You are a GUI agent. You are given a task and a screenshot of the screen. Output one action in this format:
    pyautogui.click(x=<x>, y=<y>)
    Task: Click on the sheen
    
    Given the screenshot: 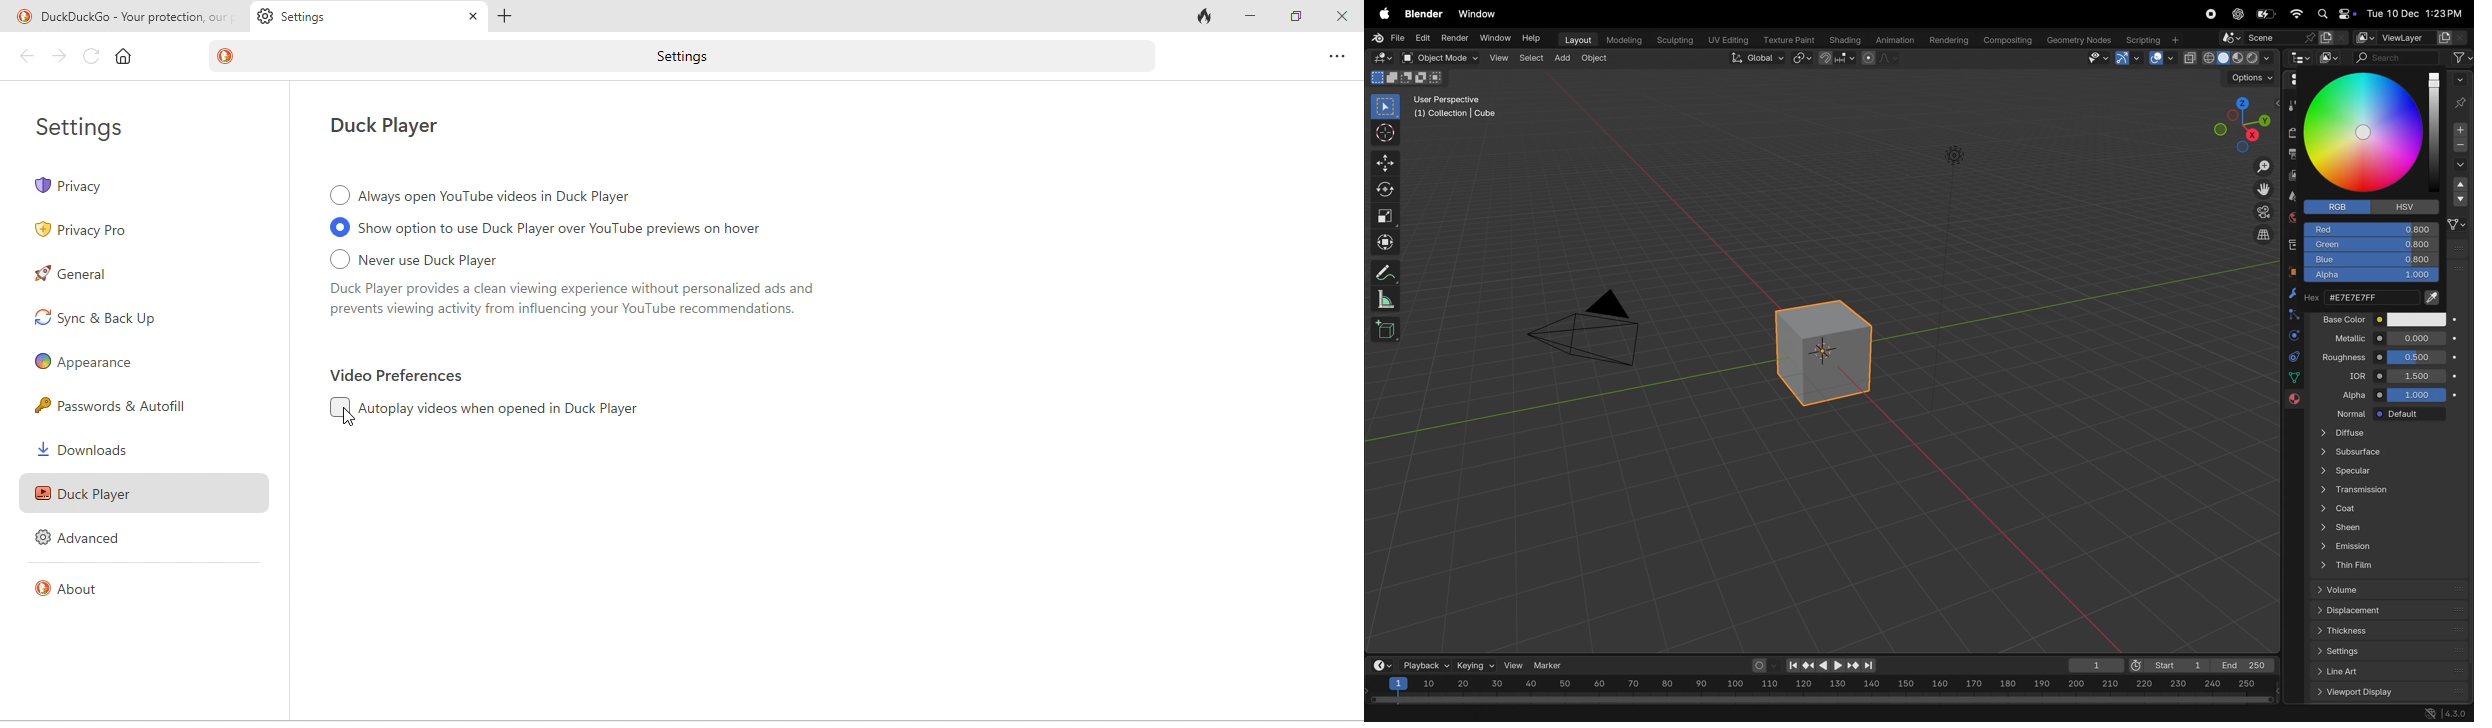 What is the action you would take?
    pyautogui.click(x=2394, y=526)
    